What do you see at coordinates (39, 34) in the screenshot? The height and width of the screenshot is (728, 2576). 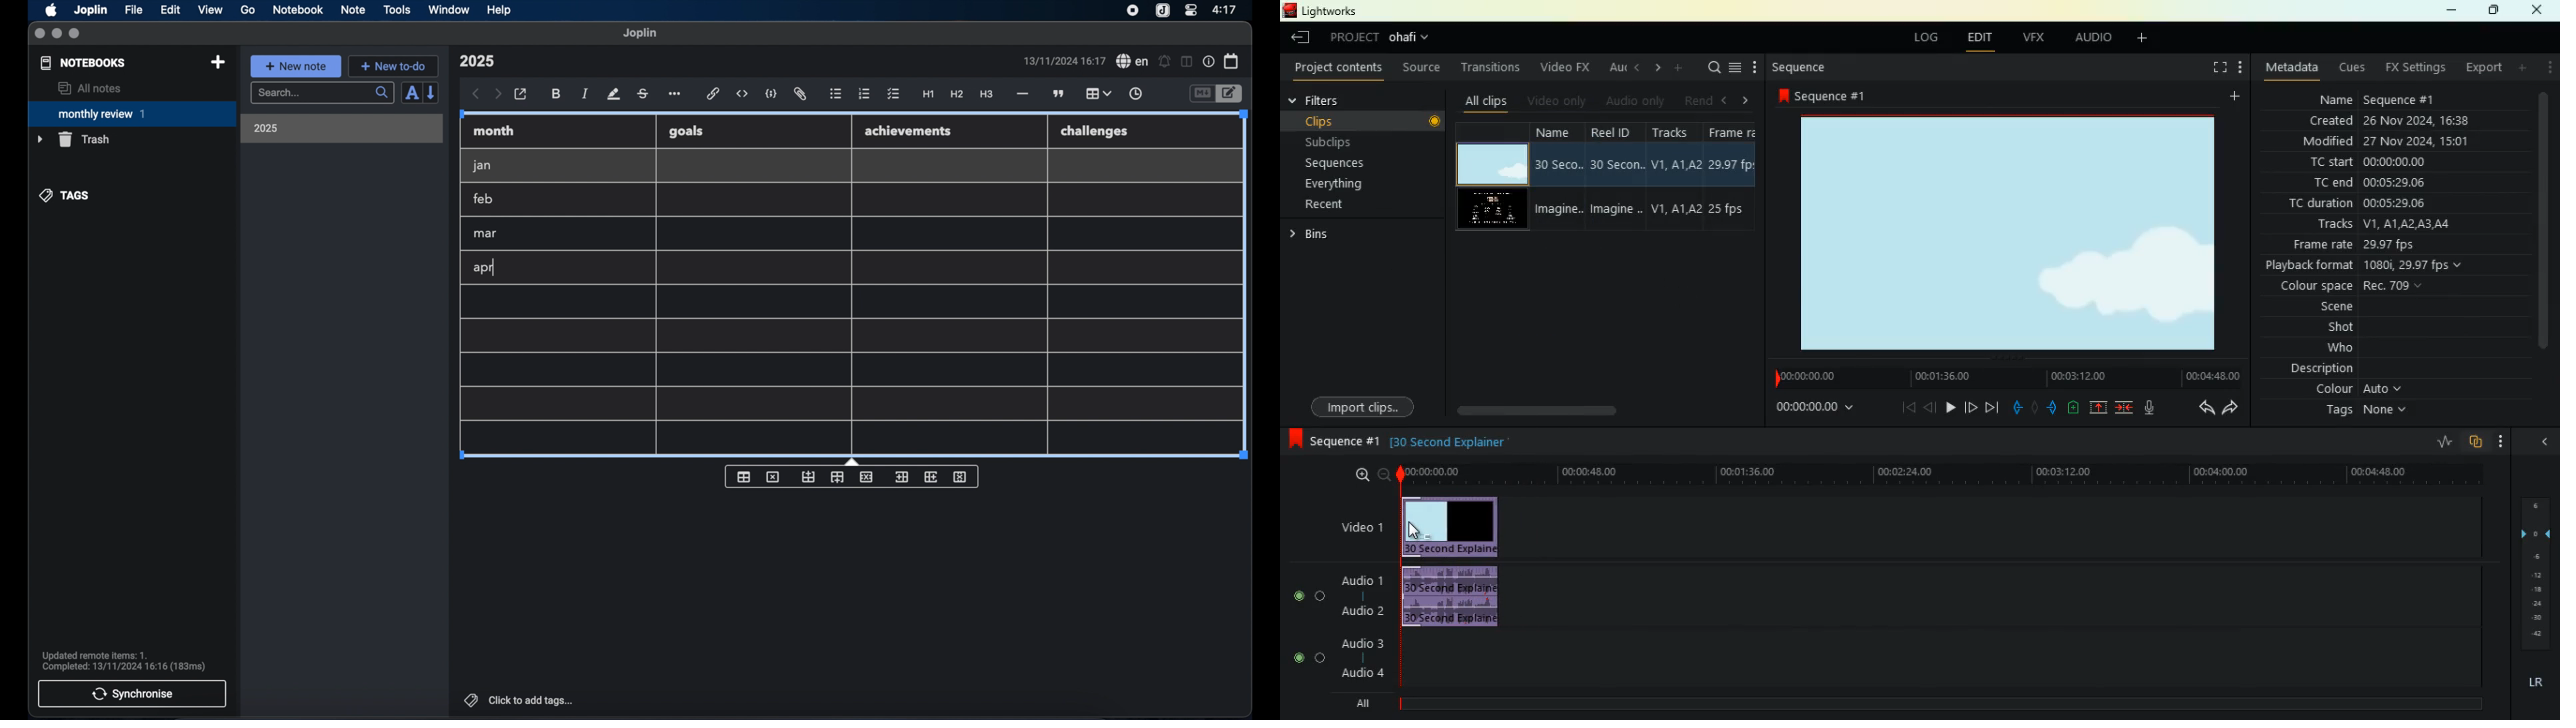 I see `close` at bounding box center [39, 34].